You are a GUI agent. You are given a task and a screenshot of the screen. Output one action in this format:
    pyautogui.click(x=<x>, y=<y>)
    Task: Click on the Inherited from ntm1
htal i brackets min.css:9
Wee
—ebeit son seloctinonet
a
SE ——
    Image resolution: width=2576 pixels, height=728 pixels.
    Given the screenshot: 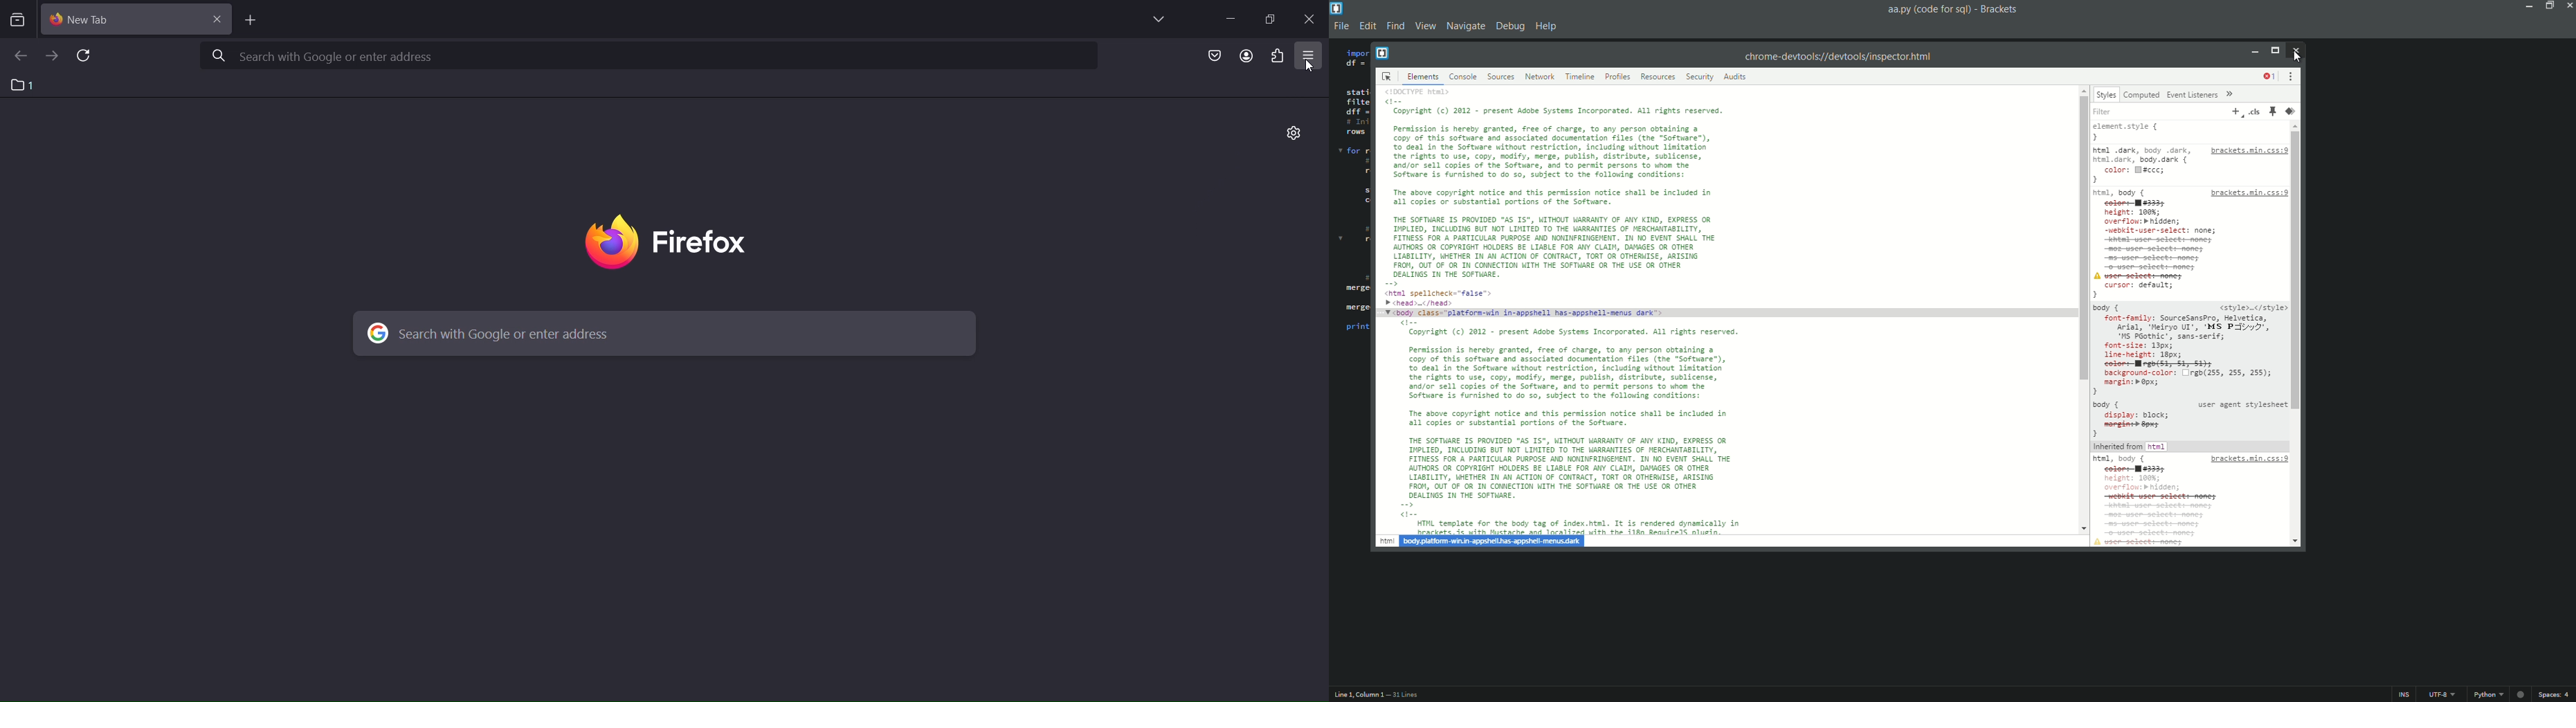 What is the action you would take?
    pyautogui.click(x=2190, y=493)
    